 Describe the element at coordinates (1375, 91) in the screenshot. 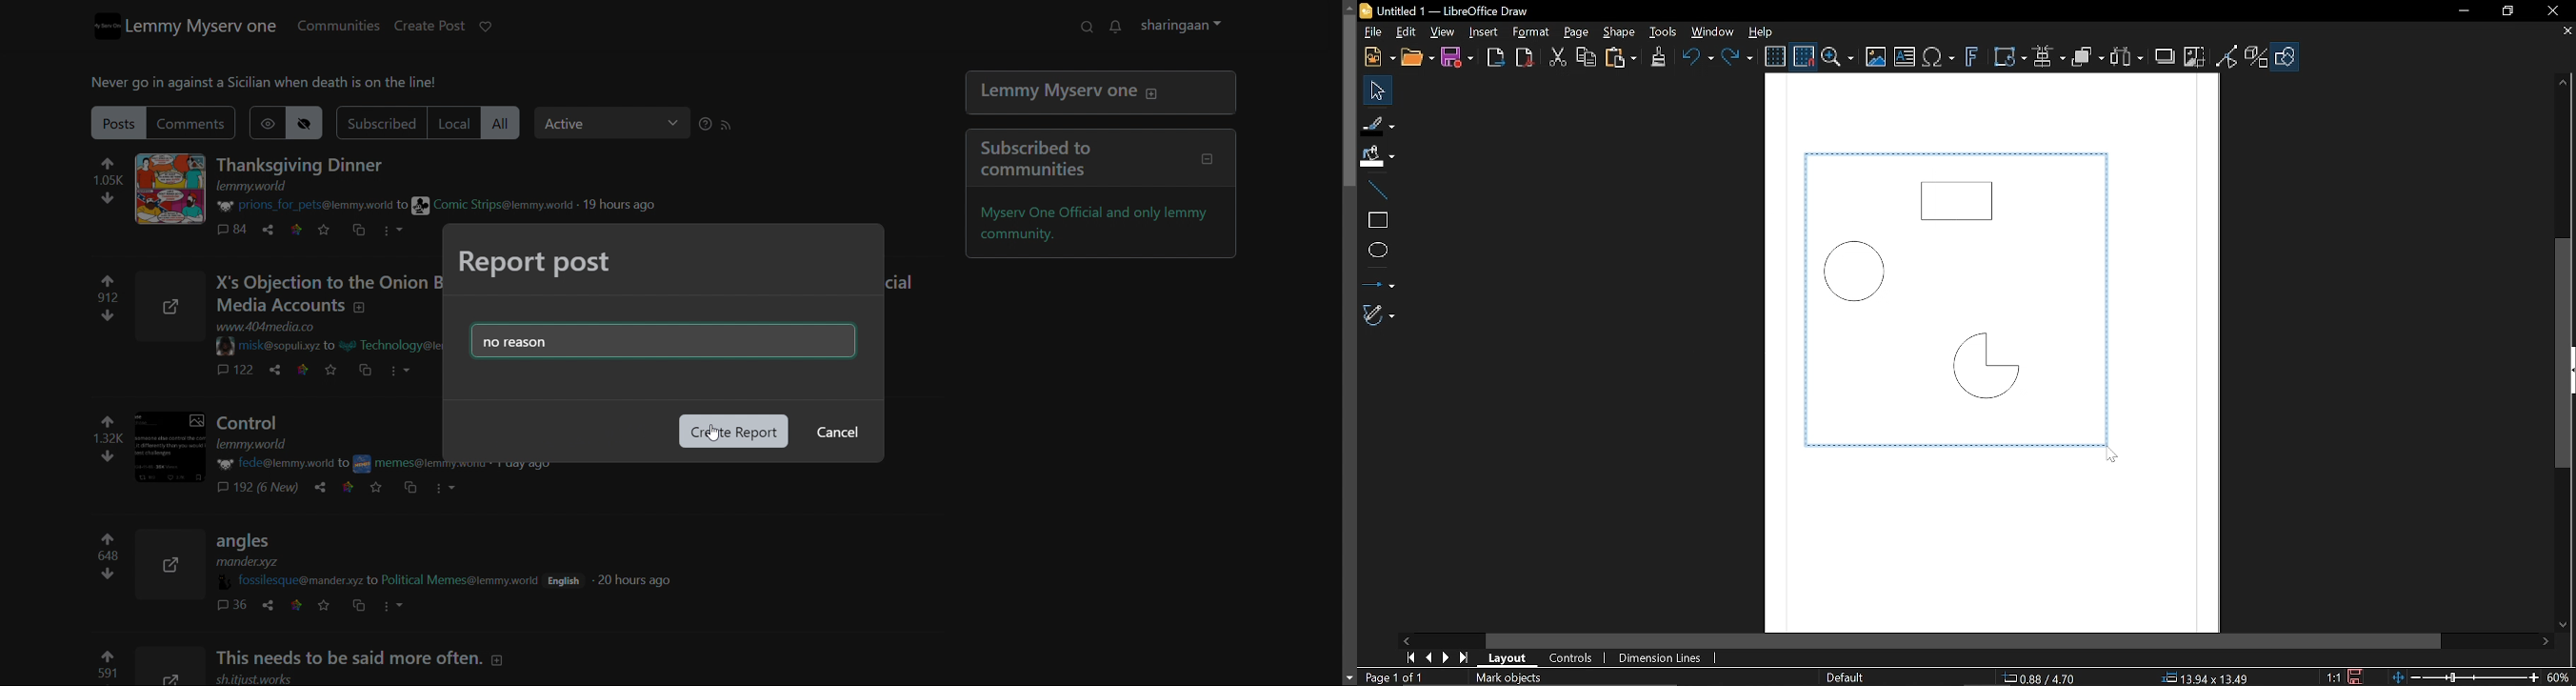

I see `Select` at that location.